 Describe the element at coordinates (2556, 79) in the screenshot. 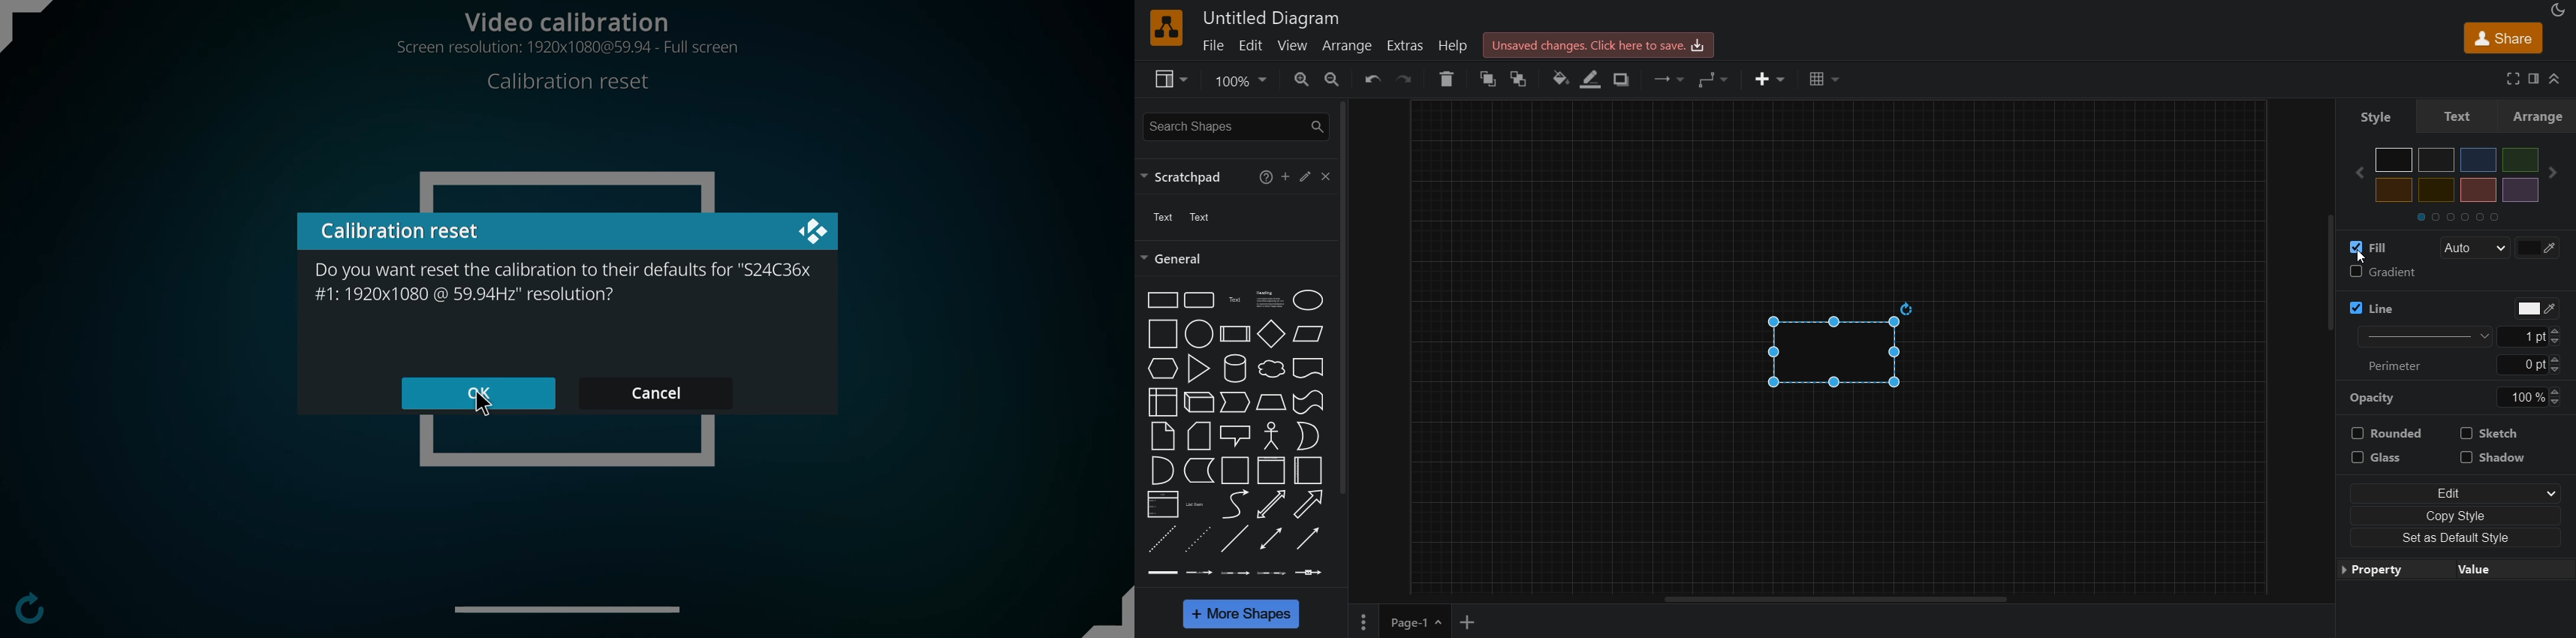

I see `Collapse` at that location.